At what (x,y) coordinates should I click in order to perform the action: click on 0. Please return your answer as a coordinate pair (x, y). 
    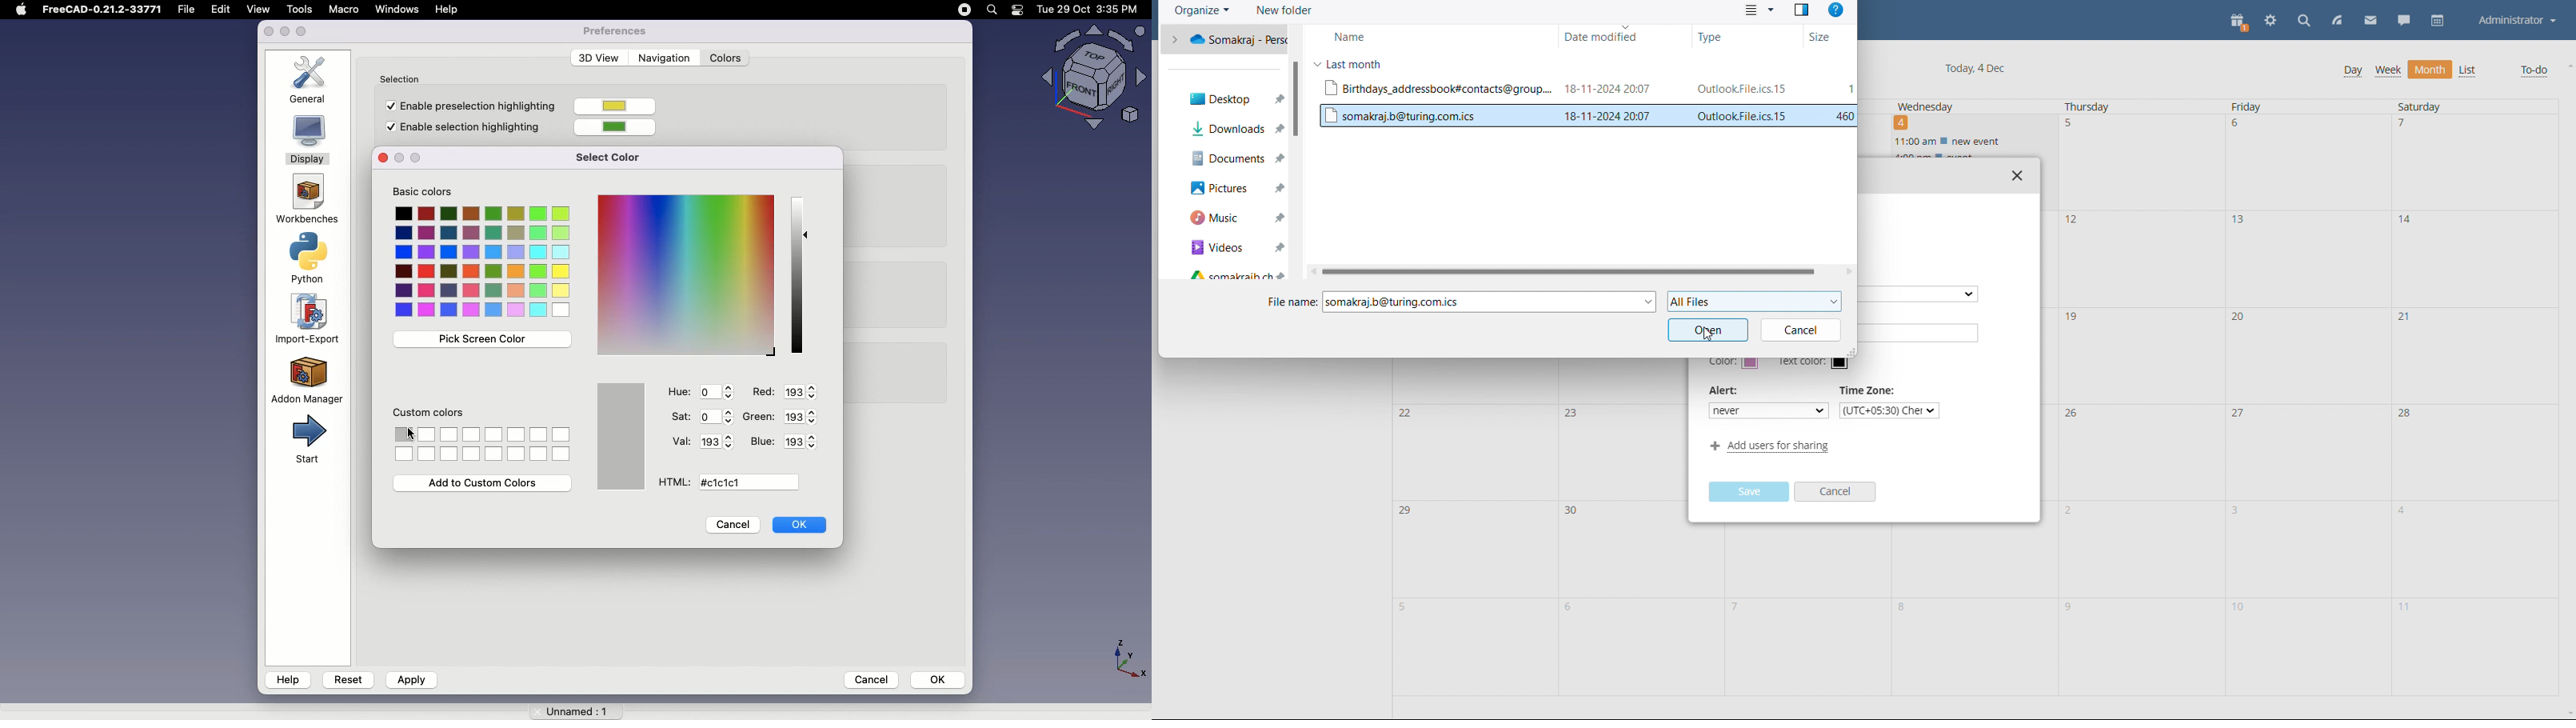
    Looking at the image, I should click on (715, 415).